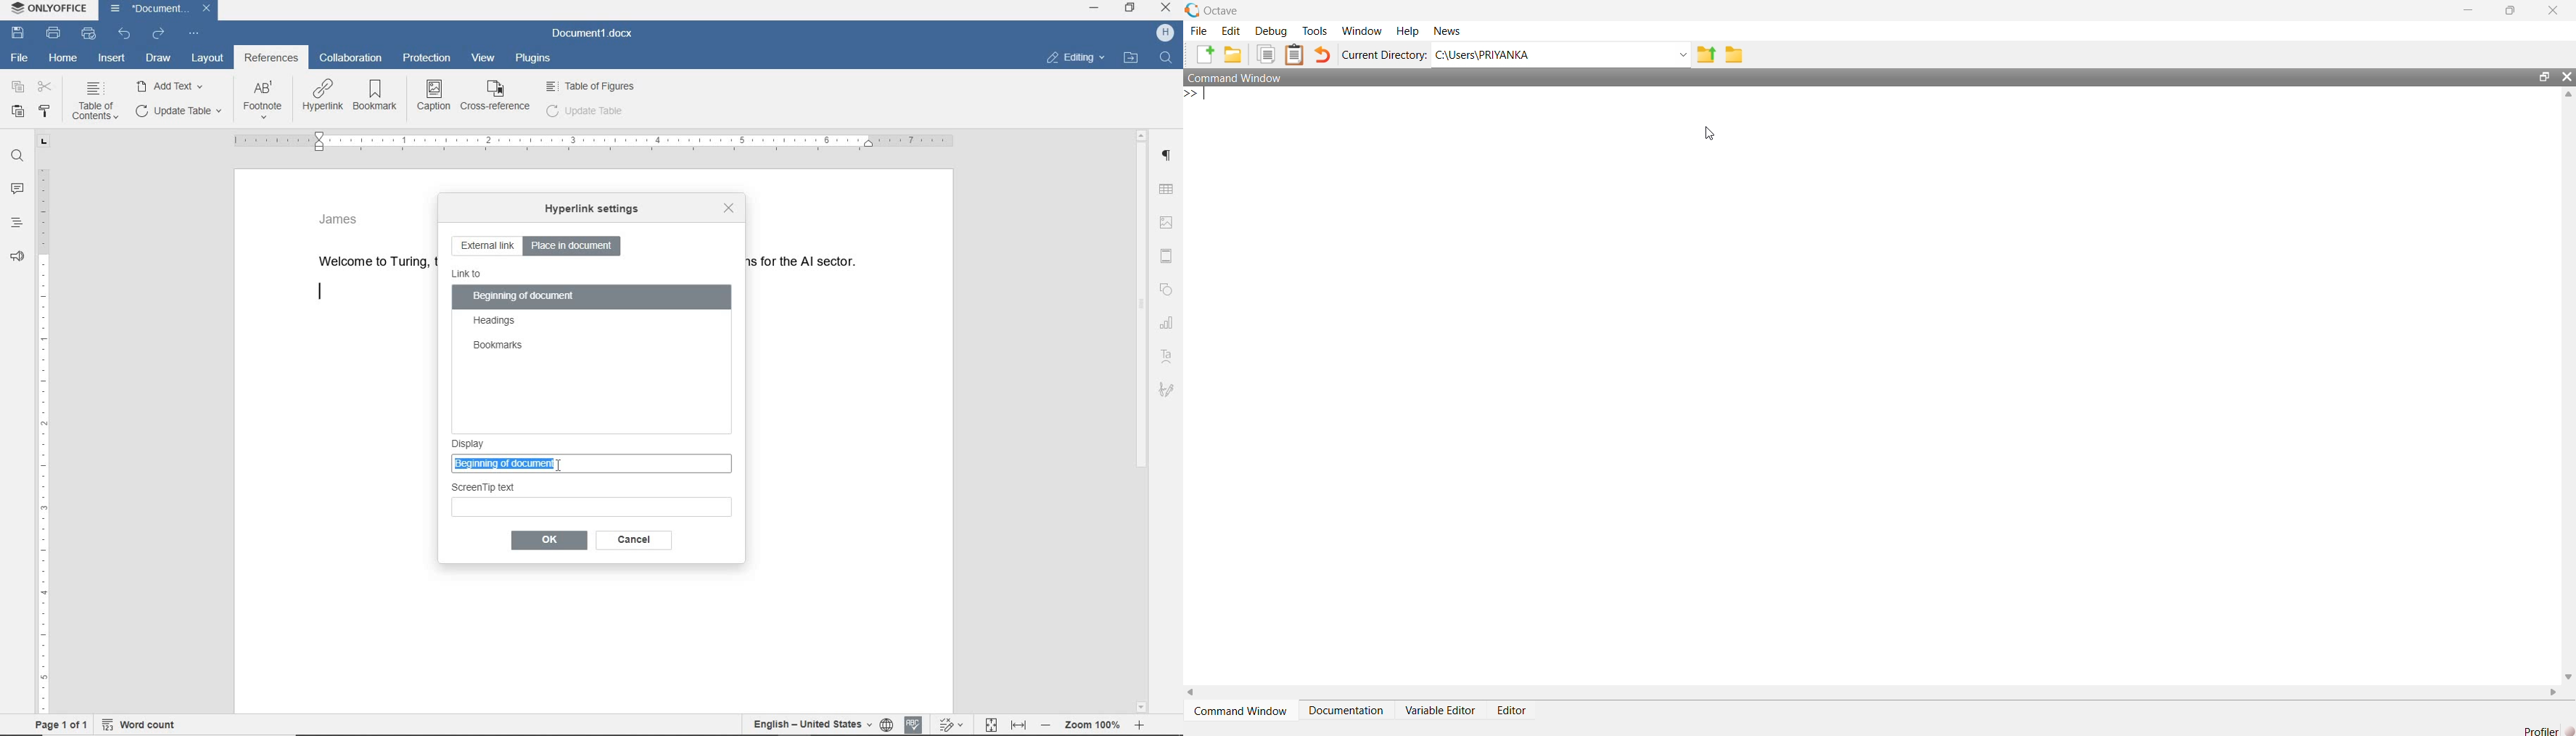  Describe the element at coordinates (1217, 10) in the screenshot. I see `Octave` at that location.